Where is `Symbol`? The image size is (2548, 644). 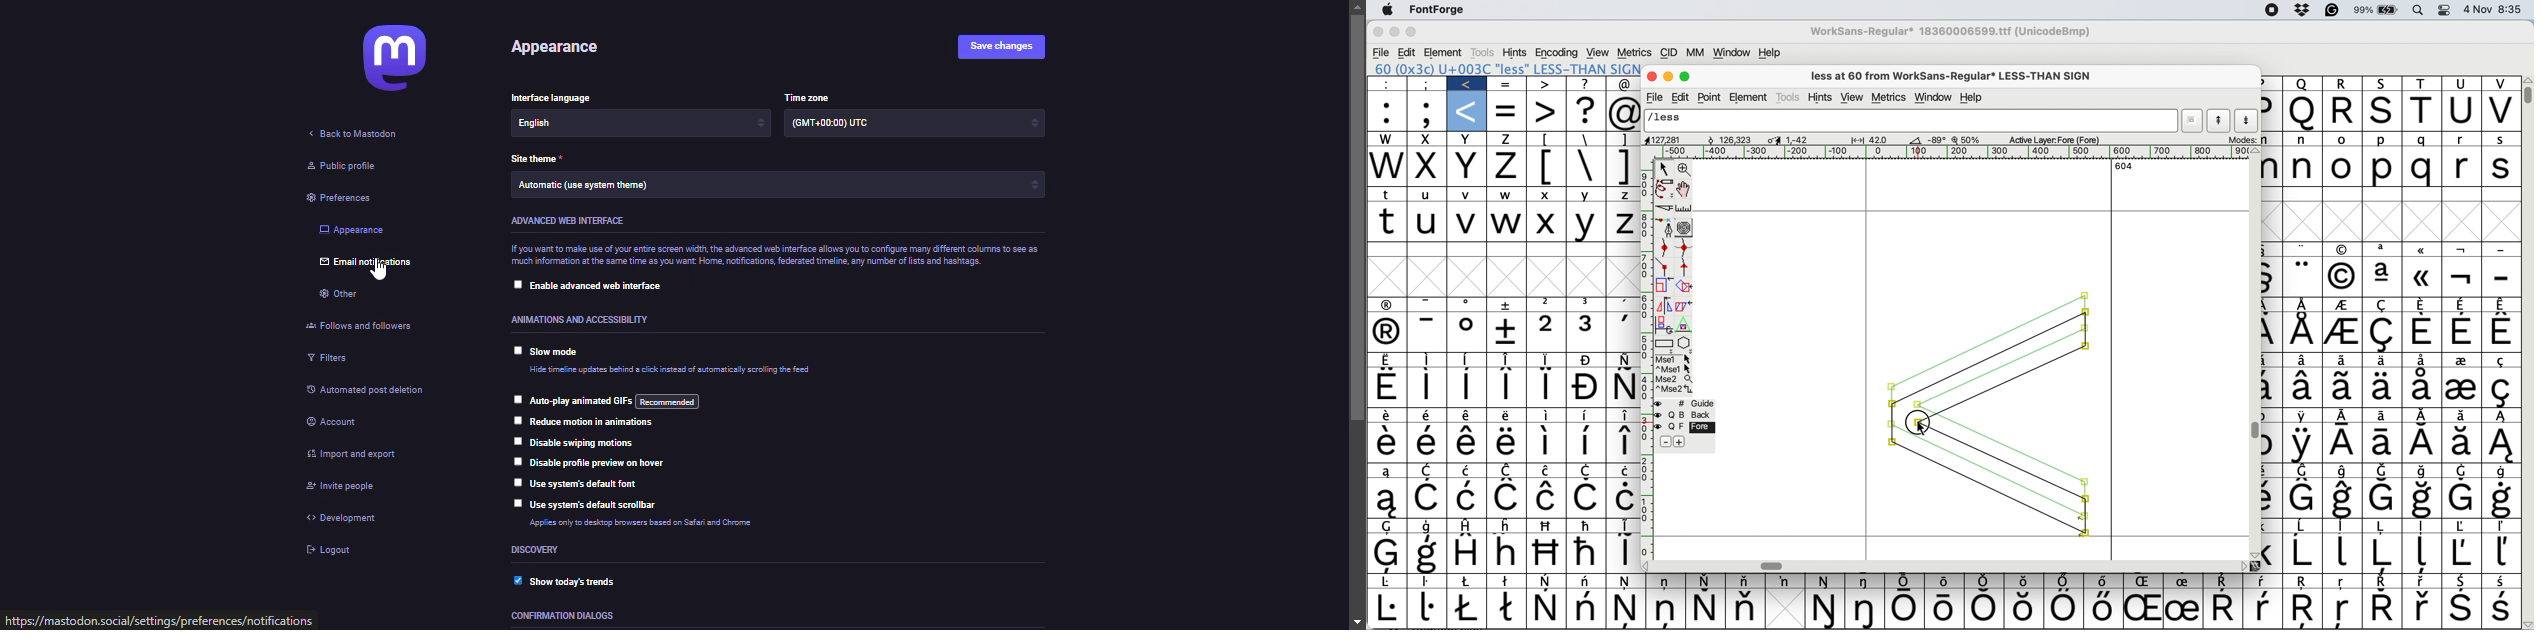 Symbol is located at coordinates (2423, 581).